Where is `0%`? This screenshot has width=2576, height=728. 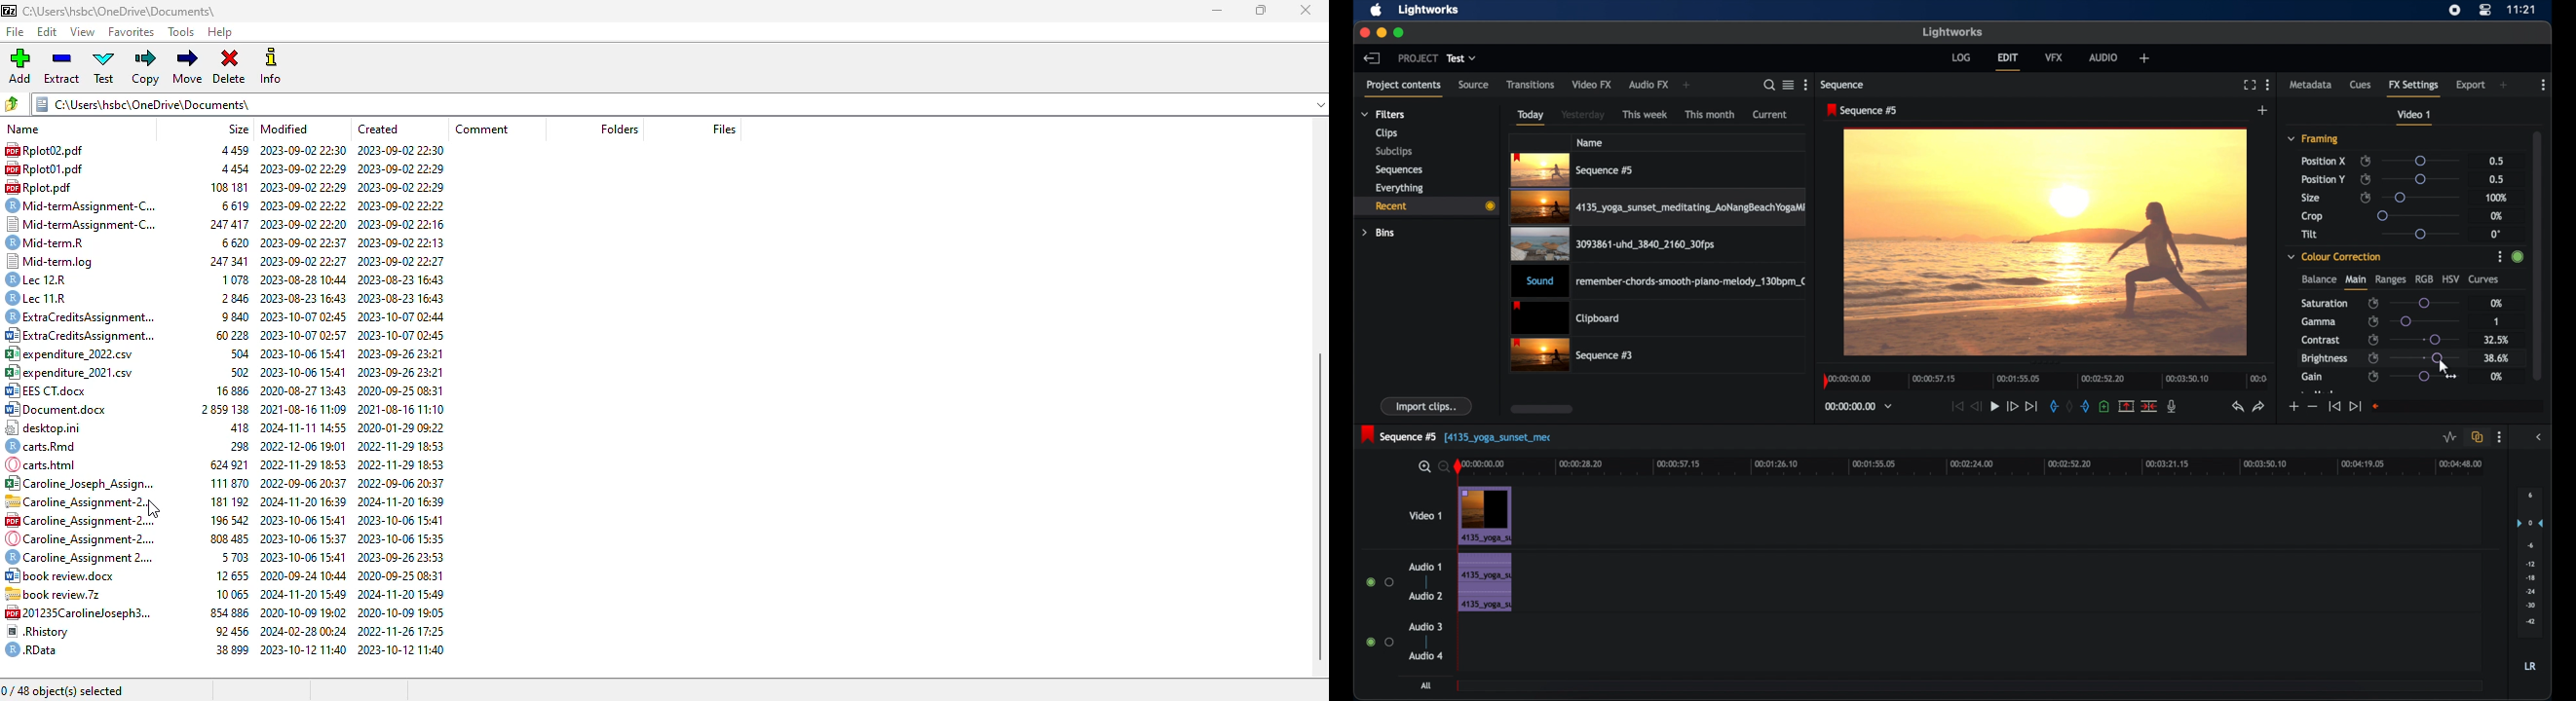
0% is located at coordinates (2494, 304).